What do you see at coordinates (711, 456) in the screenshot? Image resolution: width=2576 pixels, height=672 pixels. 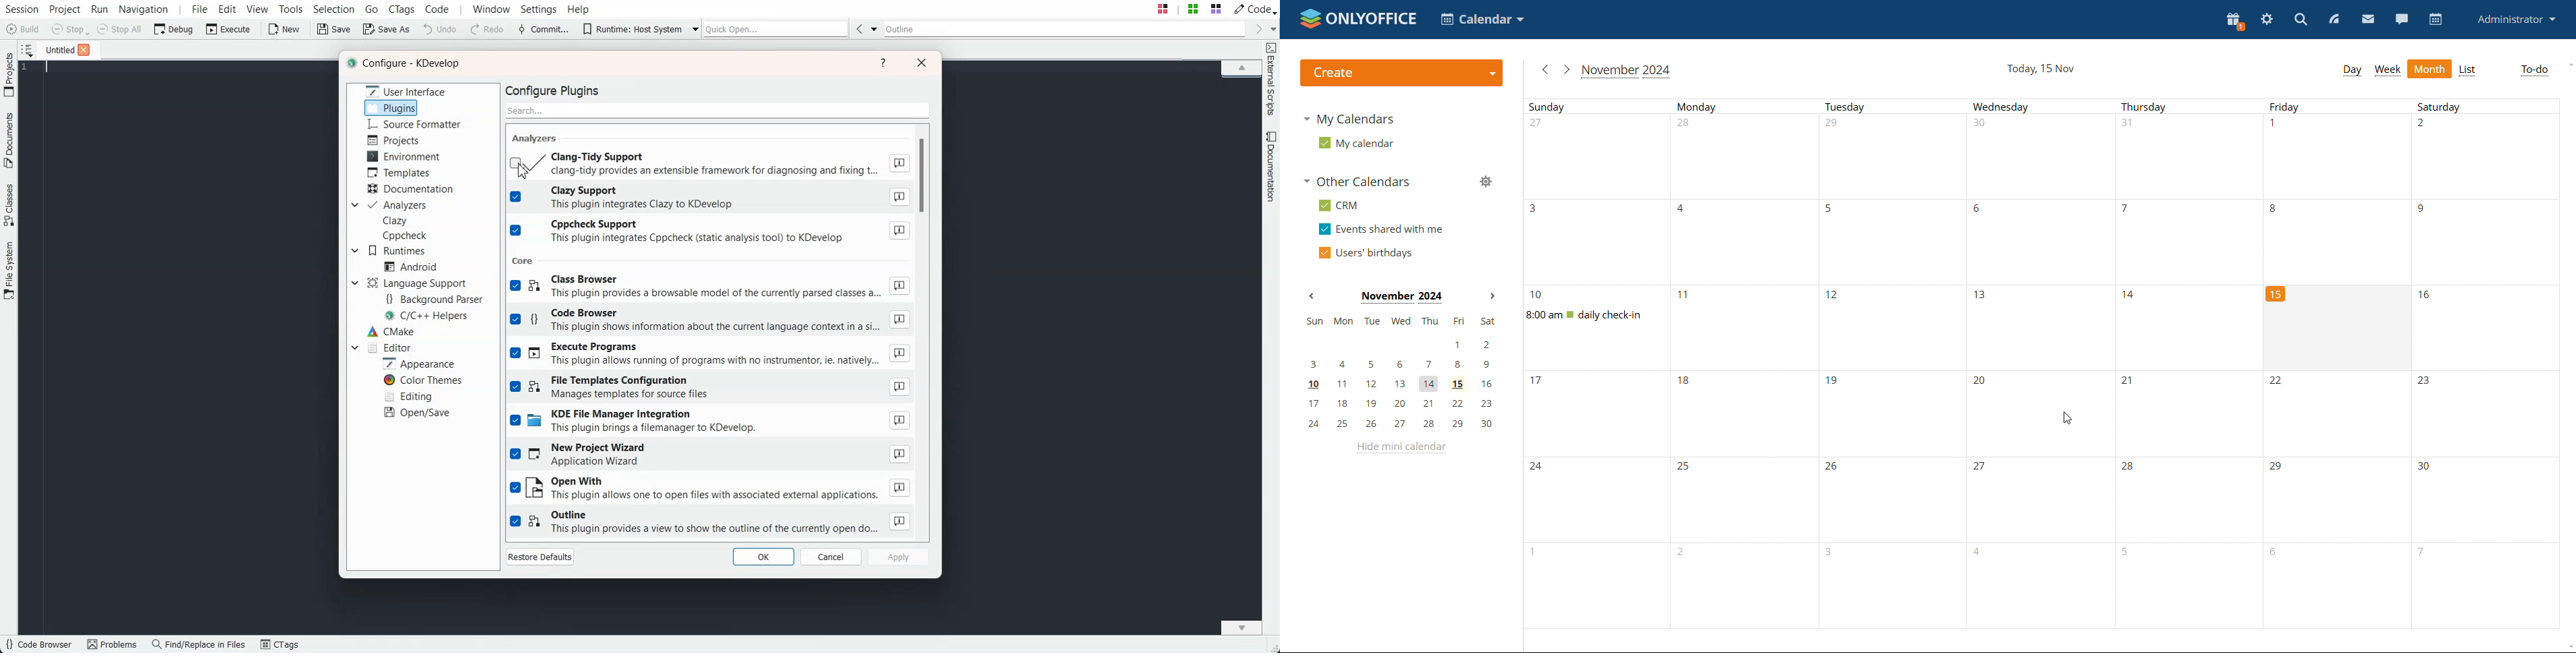 I see `New Project Wizard` at bounding box center [711, 456].